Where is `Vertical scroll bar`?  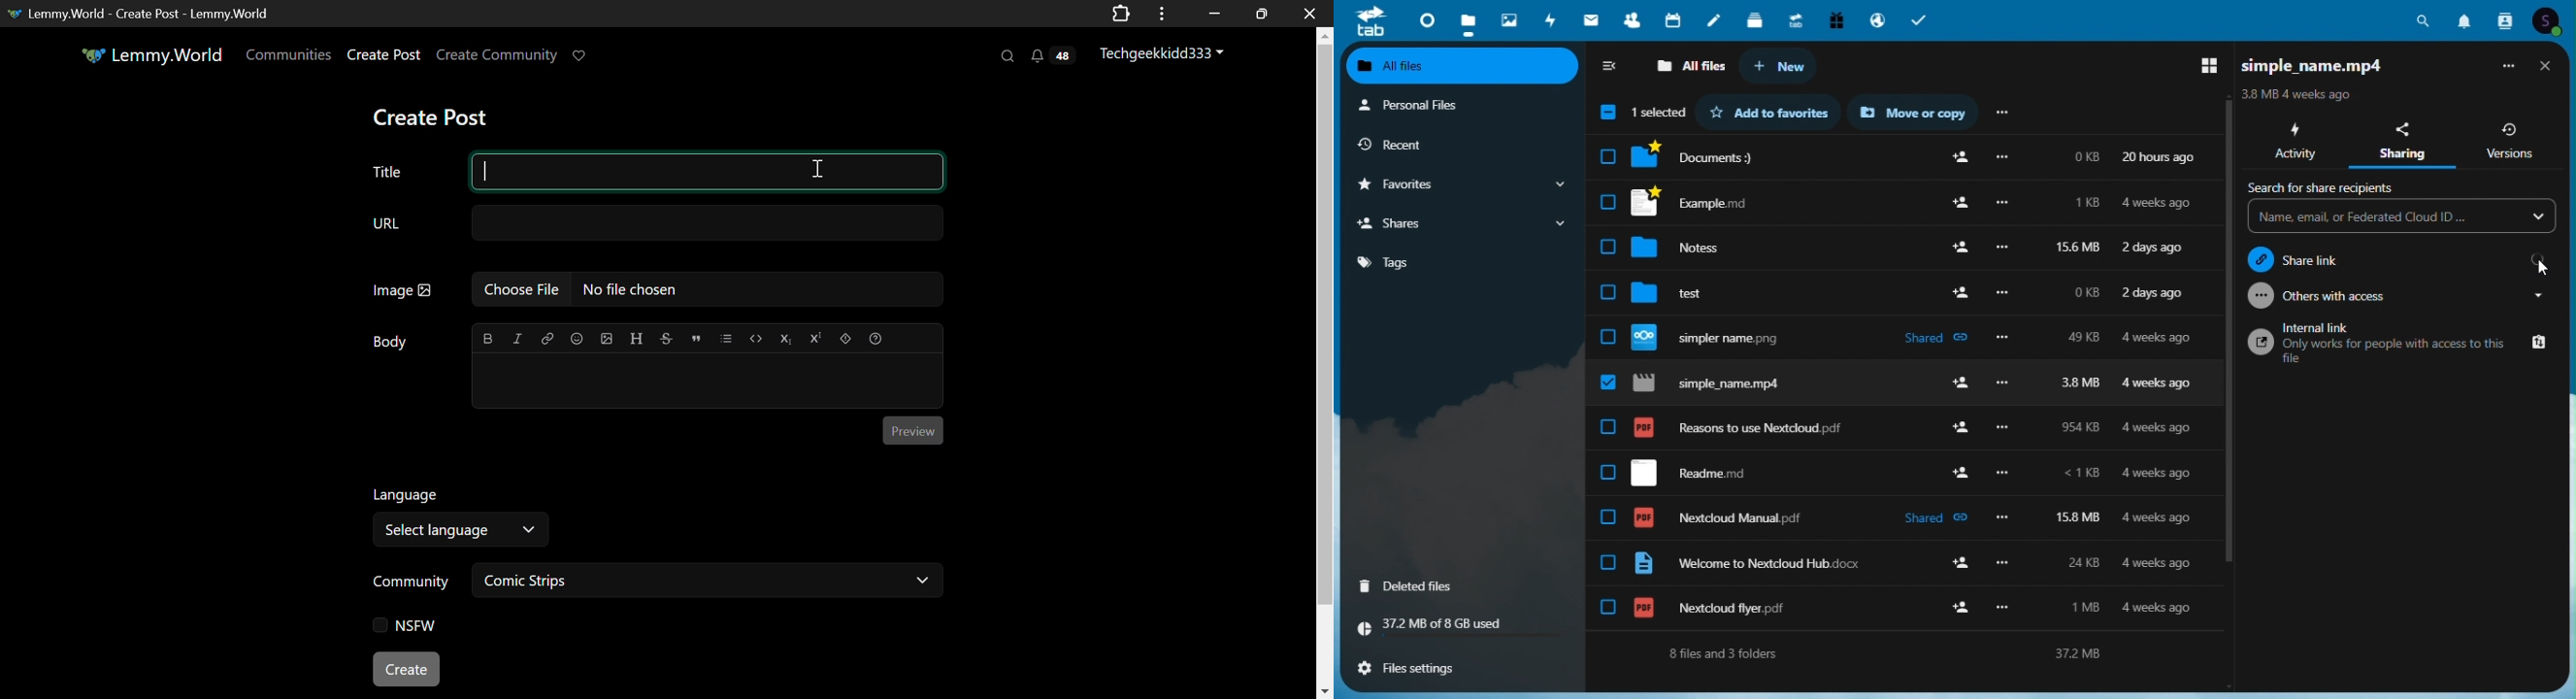 Vertical scroll bar is located at coordinates (2568, 360).